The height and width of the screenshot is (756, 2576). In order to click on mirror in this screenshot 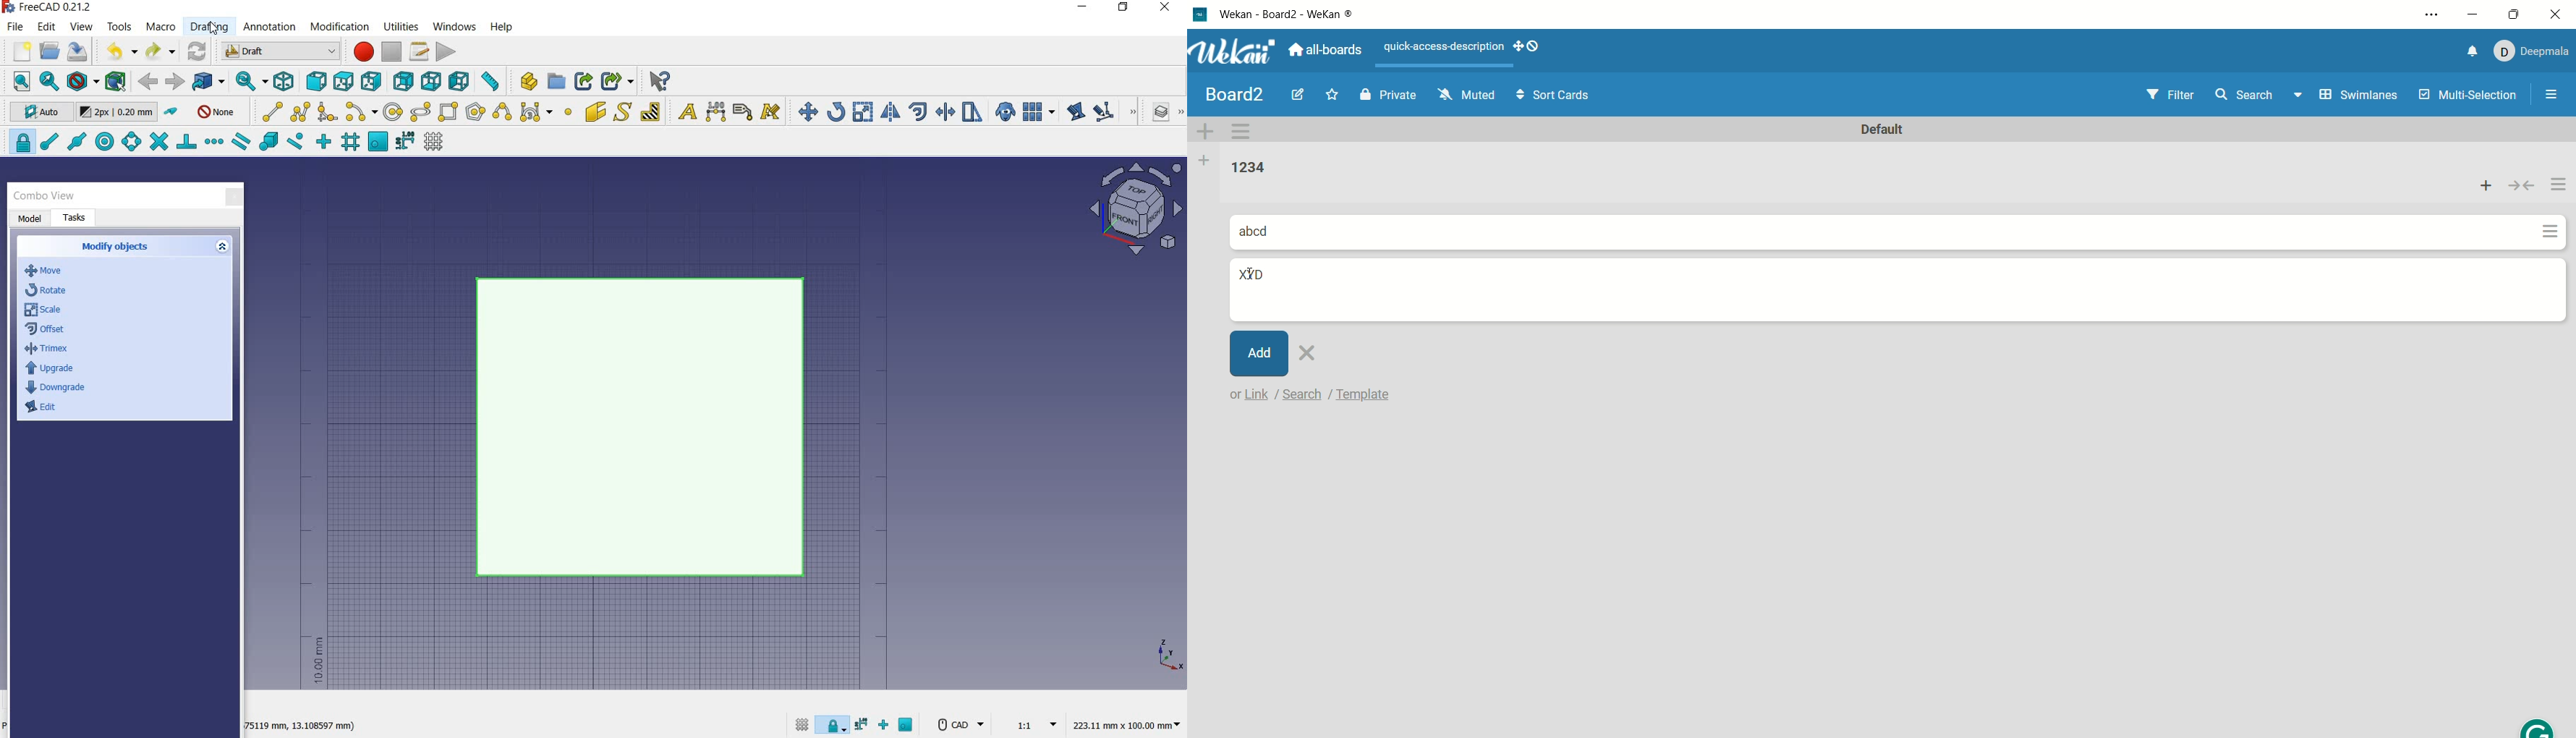, I will do `click(889, 113)`.